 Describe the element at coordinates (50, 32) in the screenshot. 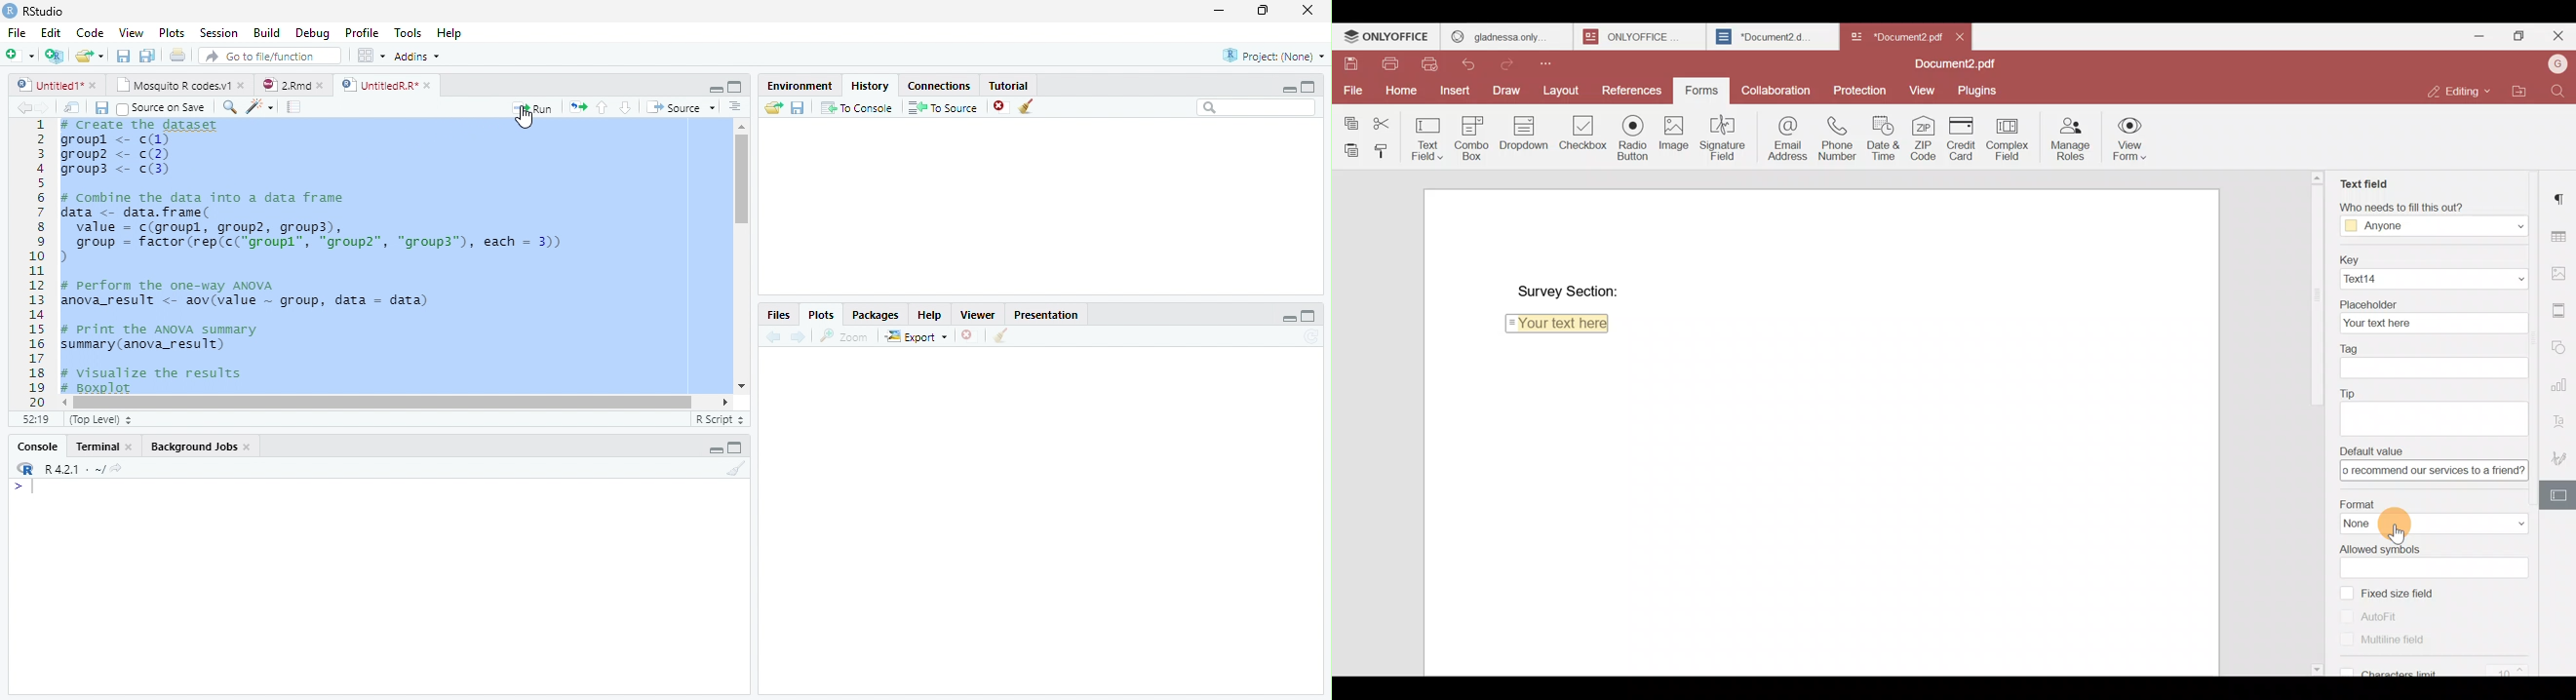

I see `Edit` at that location.